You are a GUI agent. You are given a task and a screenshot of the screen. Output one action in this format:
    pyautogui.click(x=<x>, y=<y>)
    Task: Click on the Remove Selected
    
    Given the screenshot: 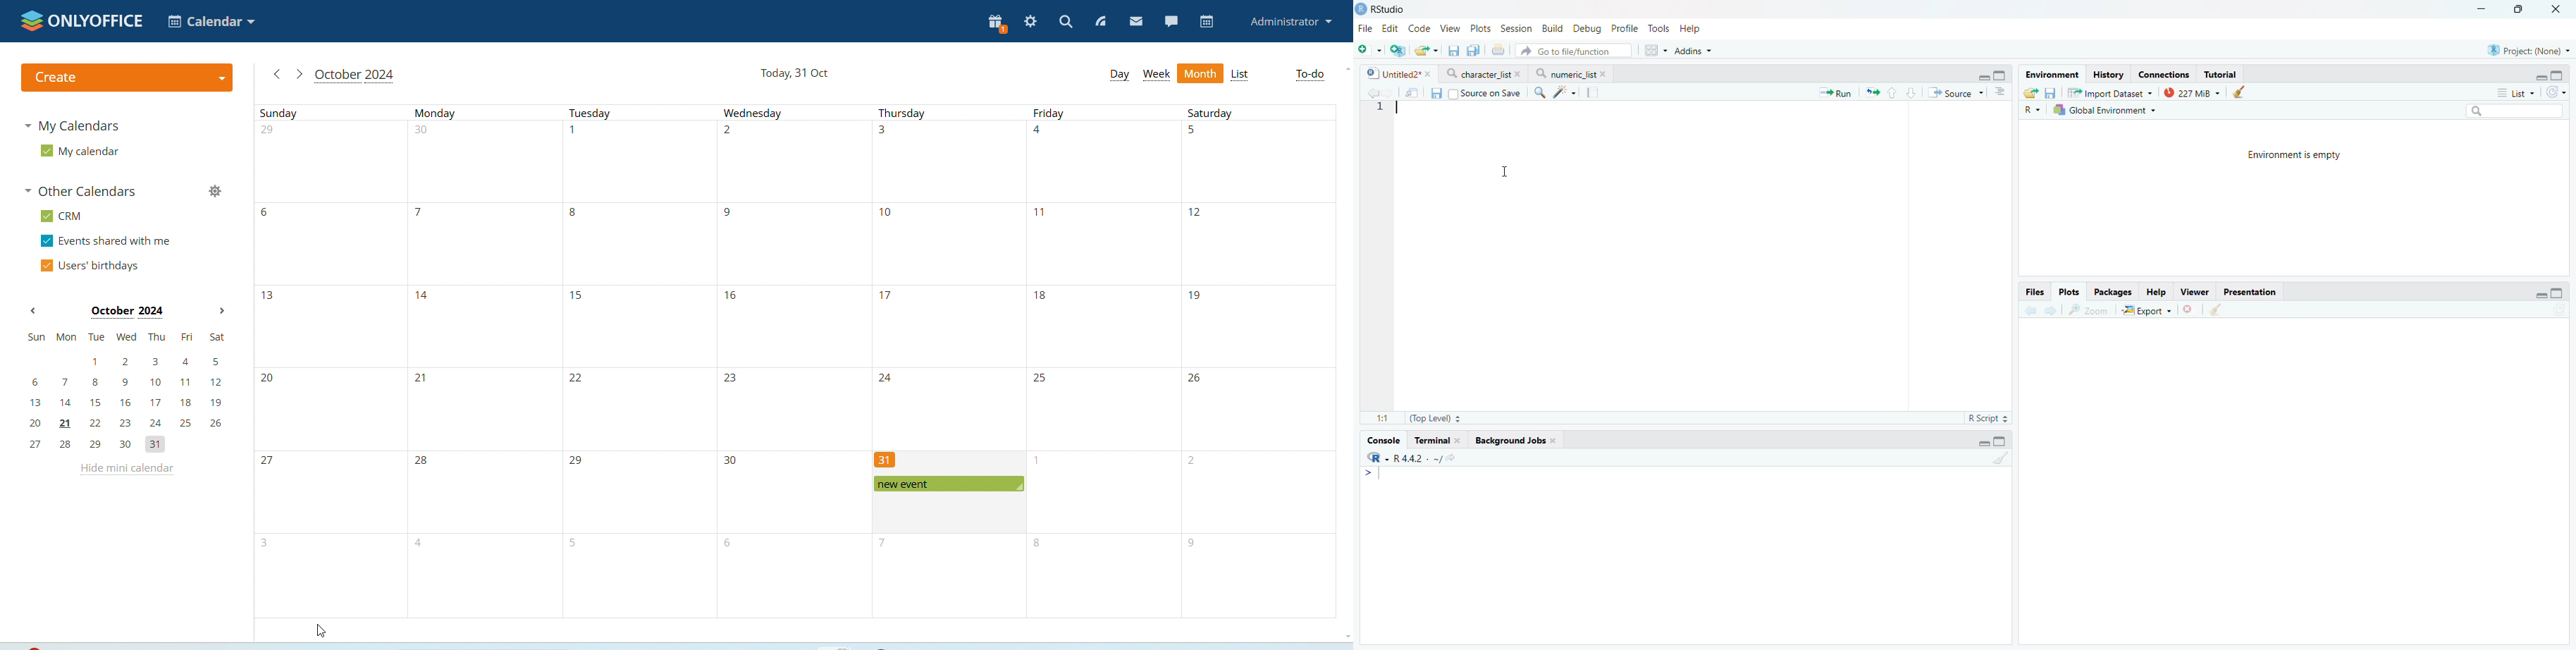 What is the action you would take?
    pyautogui.click(x=2192, y=309)
    